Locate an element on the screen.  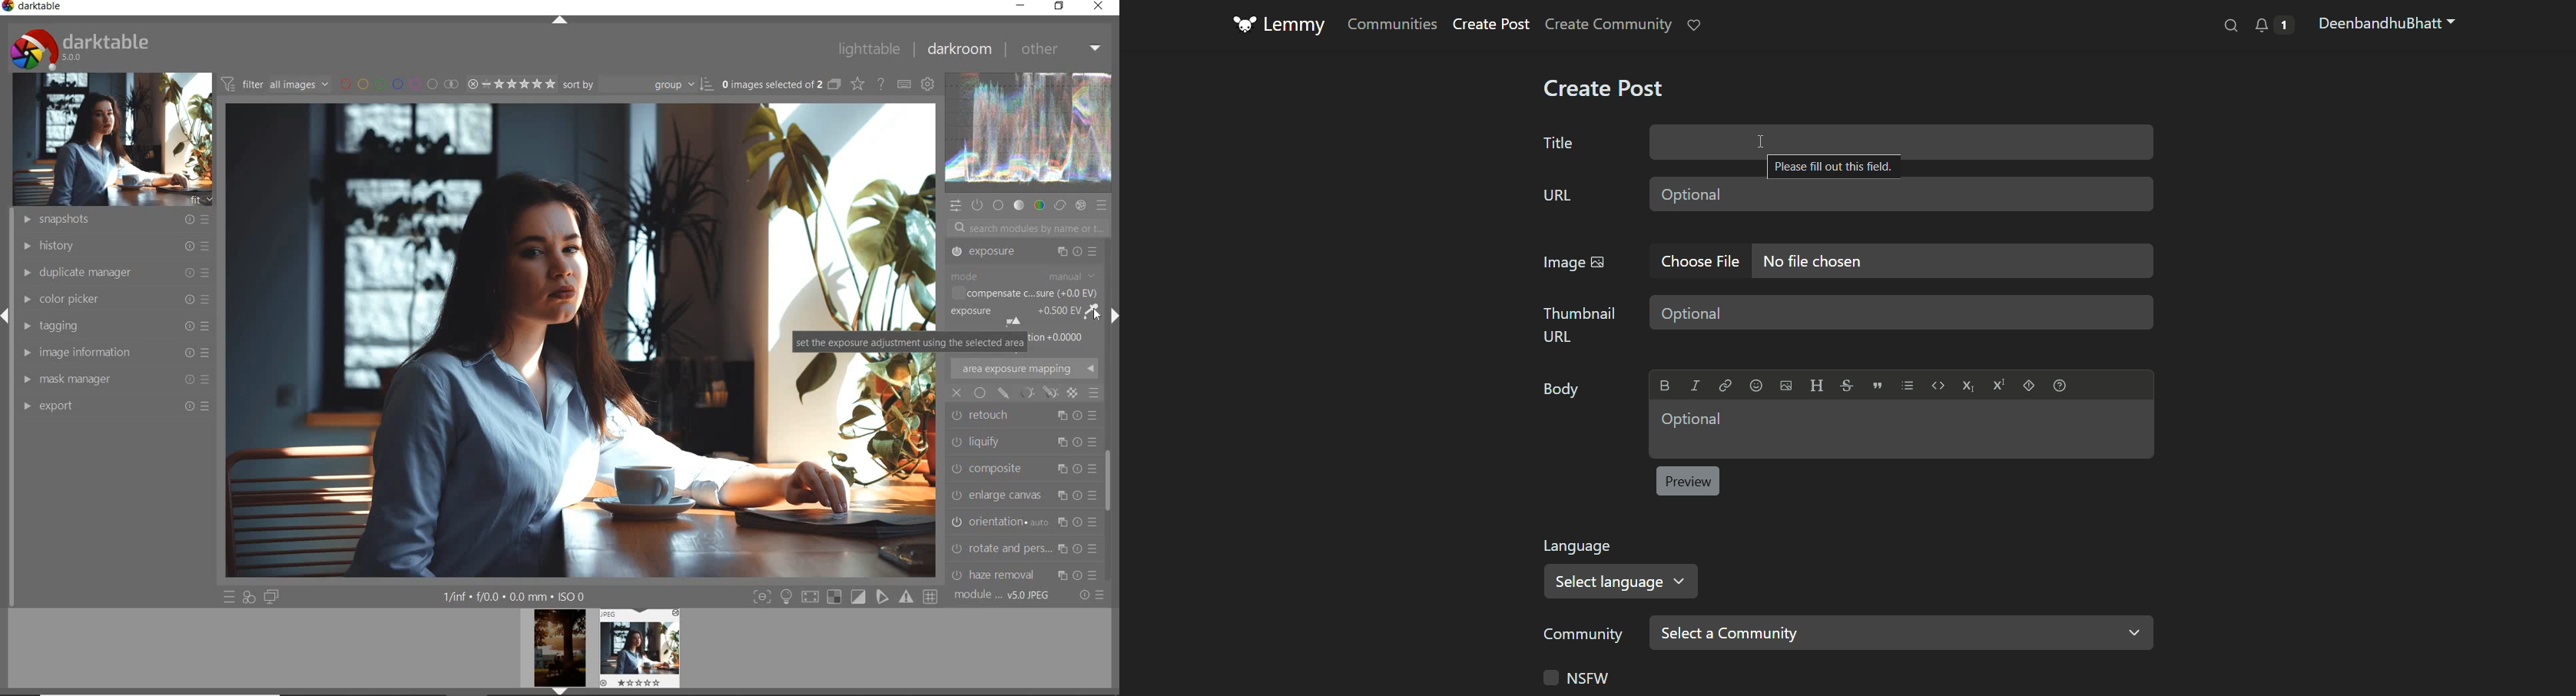
DUPLICATE MANAGER is located at coordinates (113, 273).